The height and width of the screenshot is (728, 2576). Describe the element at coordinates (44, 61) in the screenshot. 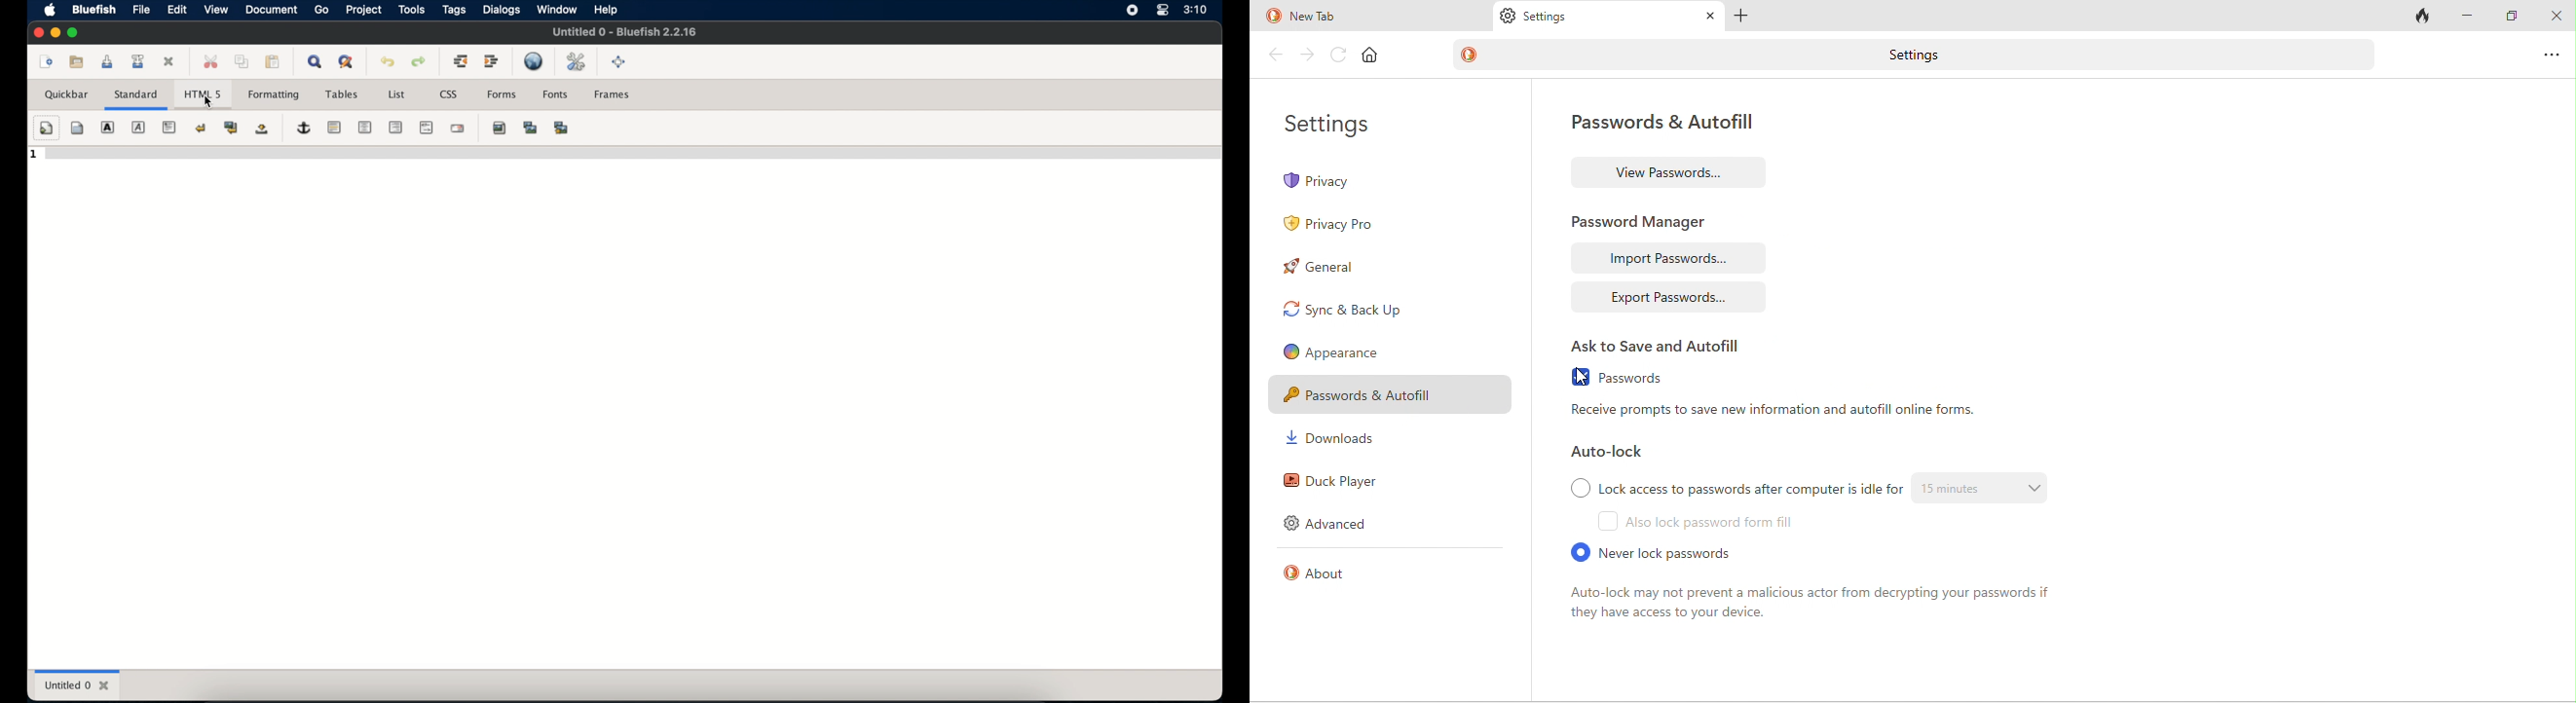

I see `new` at that location.